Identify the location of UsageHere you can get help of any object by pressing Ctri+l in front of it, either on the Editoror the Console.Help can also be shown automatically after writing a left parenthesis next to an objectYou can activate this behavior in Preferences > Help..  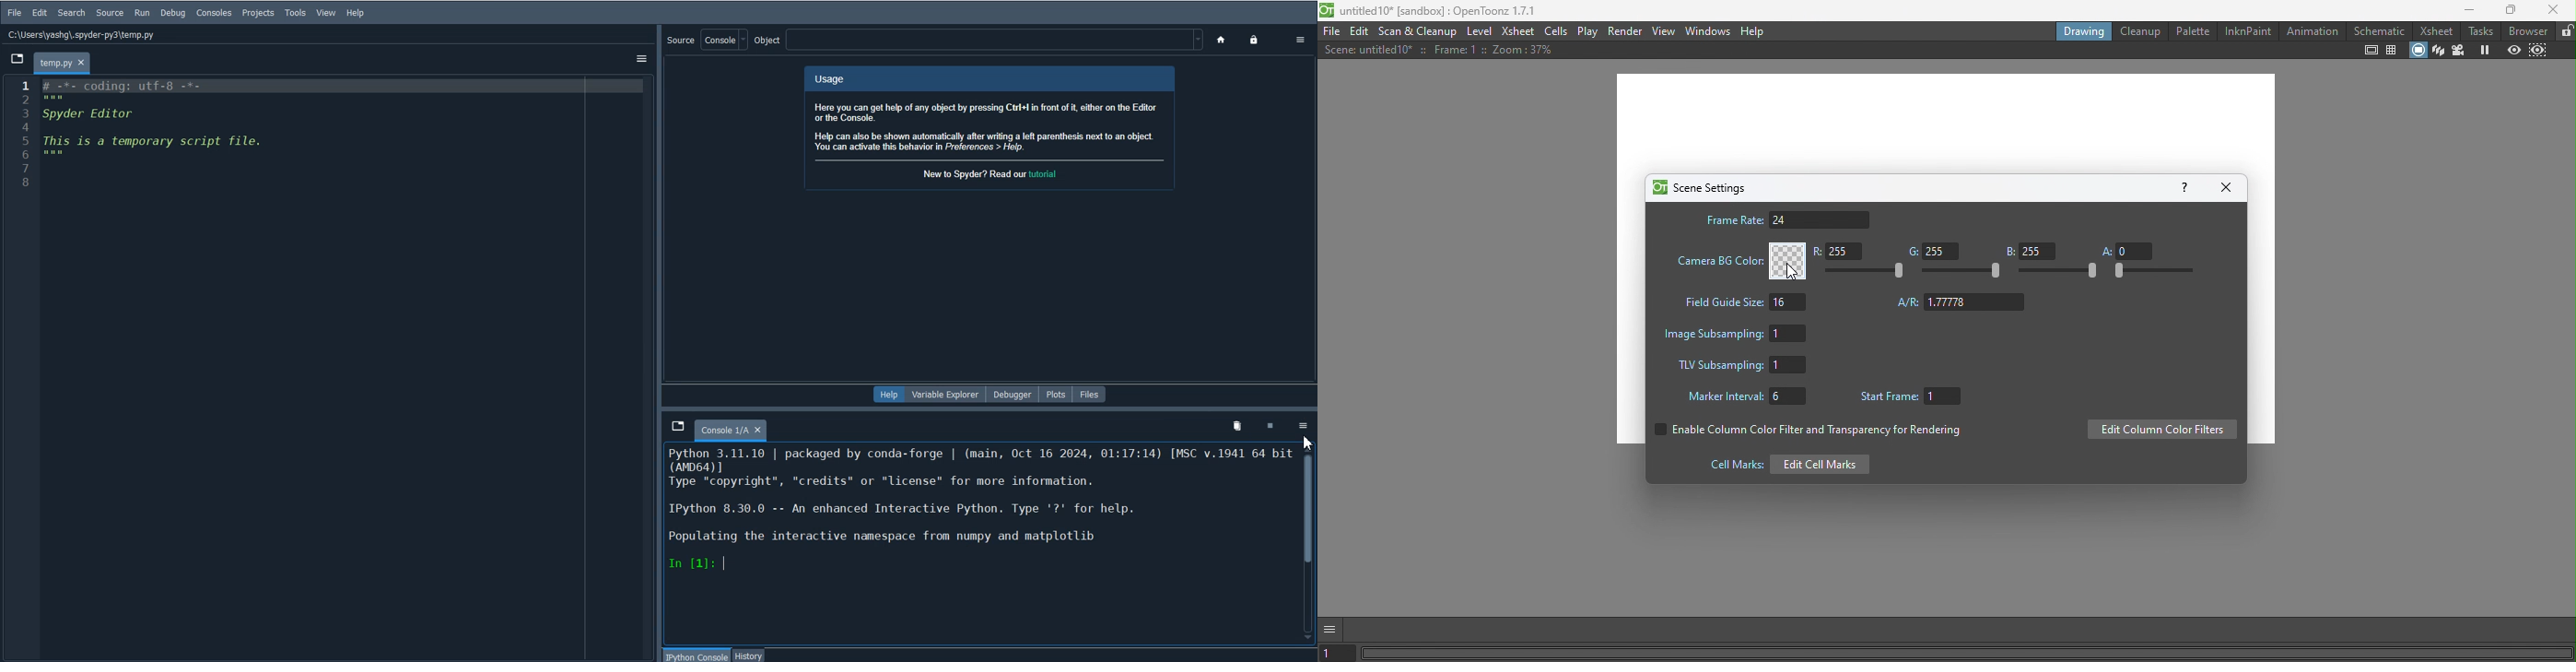
(990, 112).